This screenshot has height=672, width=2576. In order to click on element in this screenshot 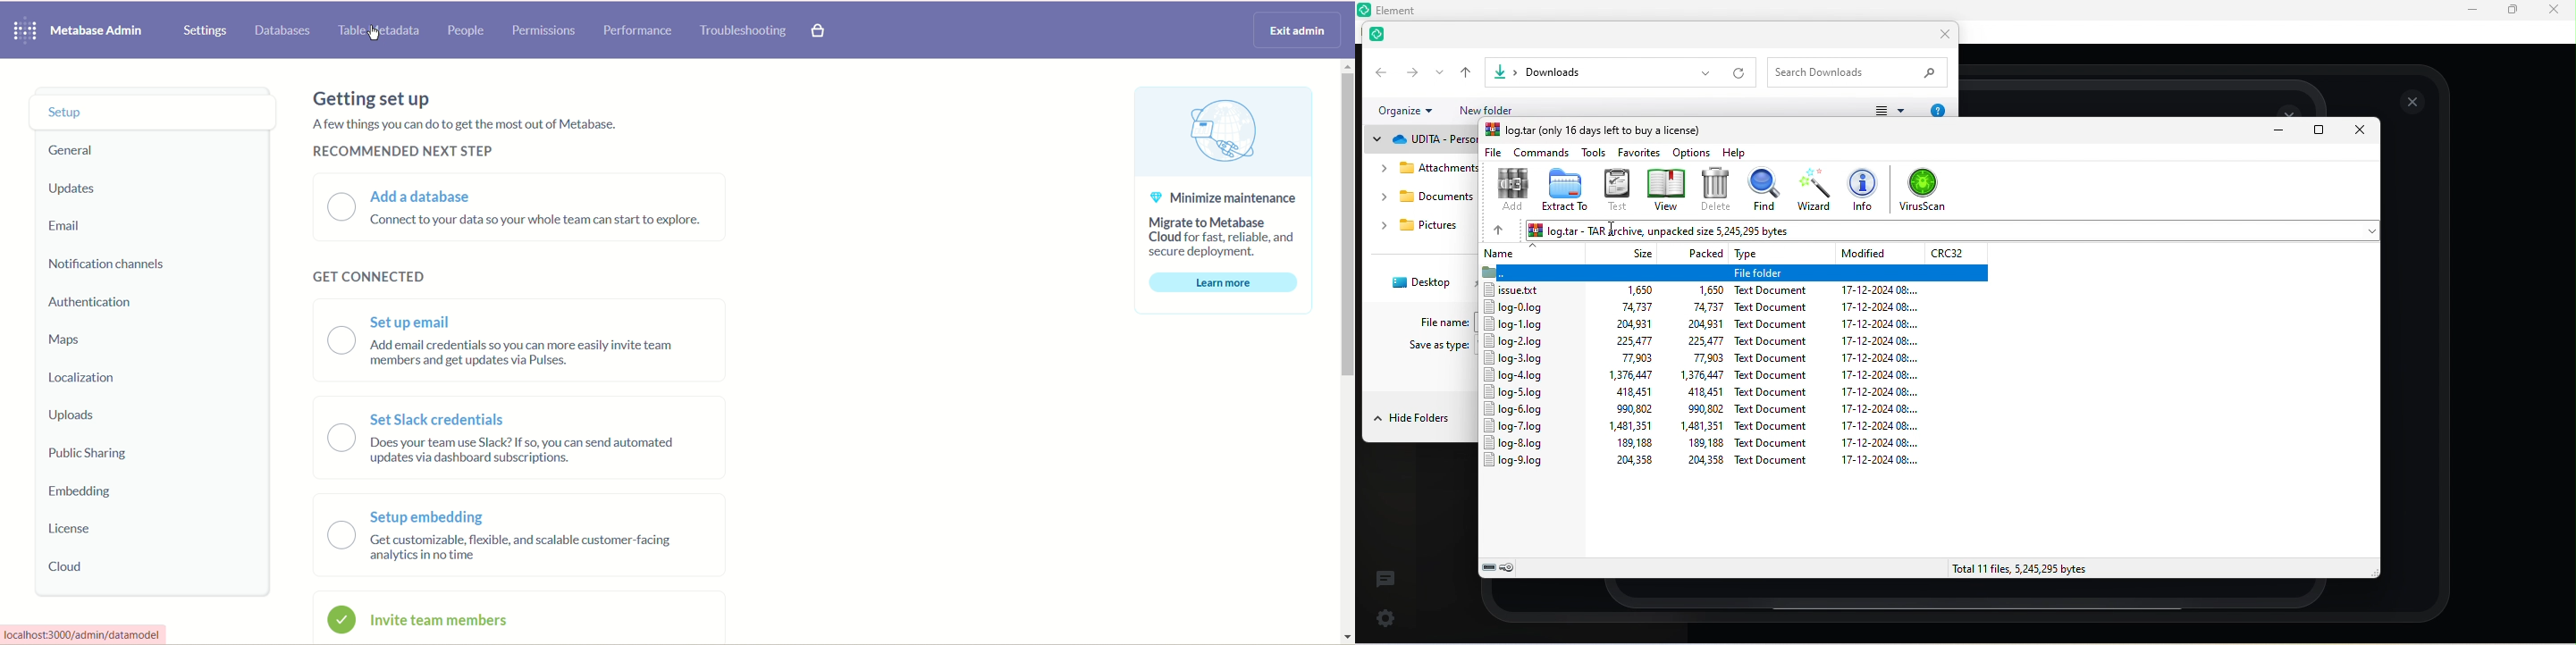, I will do `click(1382, 37)`.